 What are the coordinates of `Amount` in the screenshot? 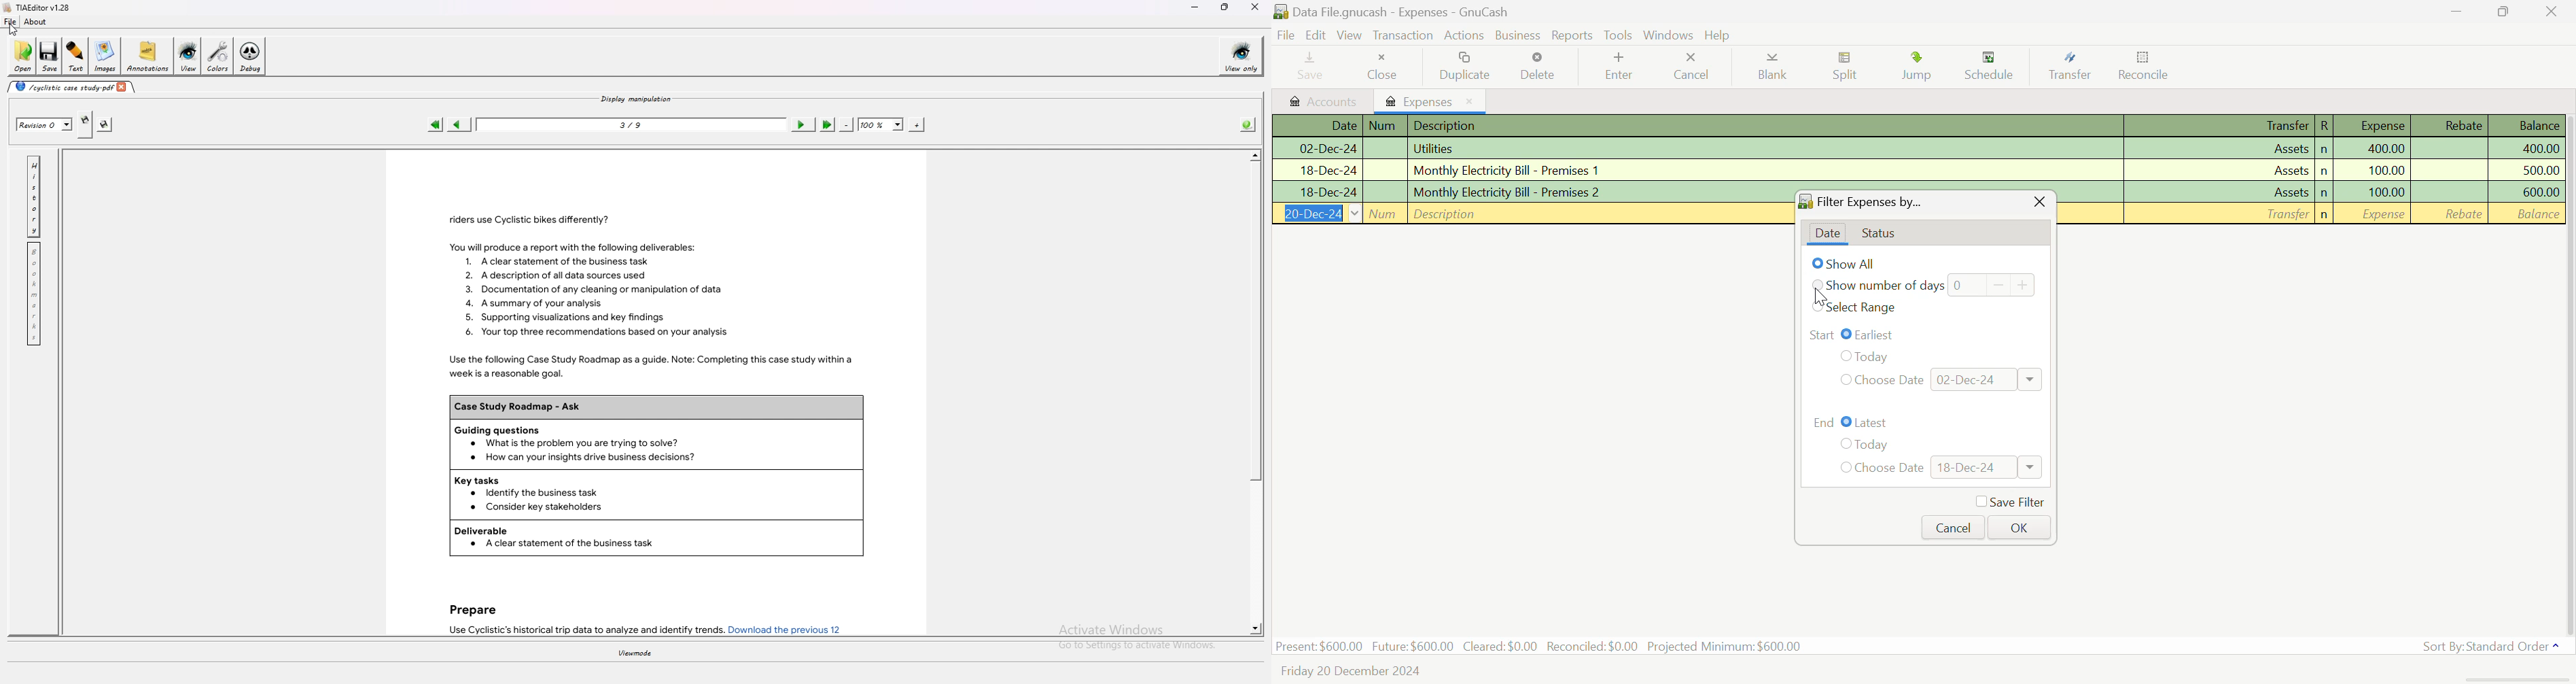 It's located at (2385, 214).